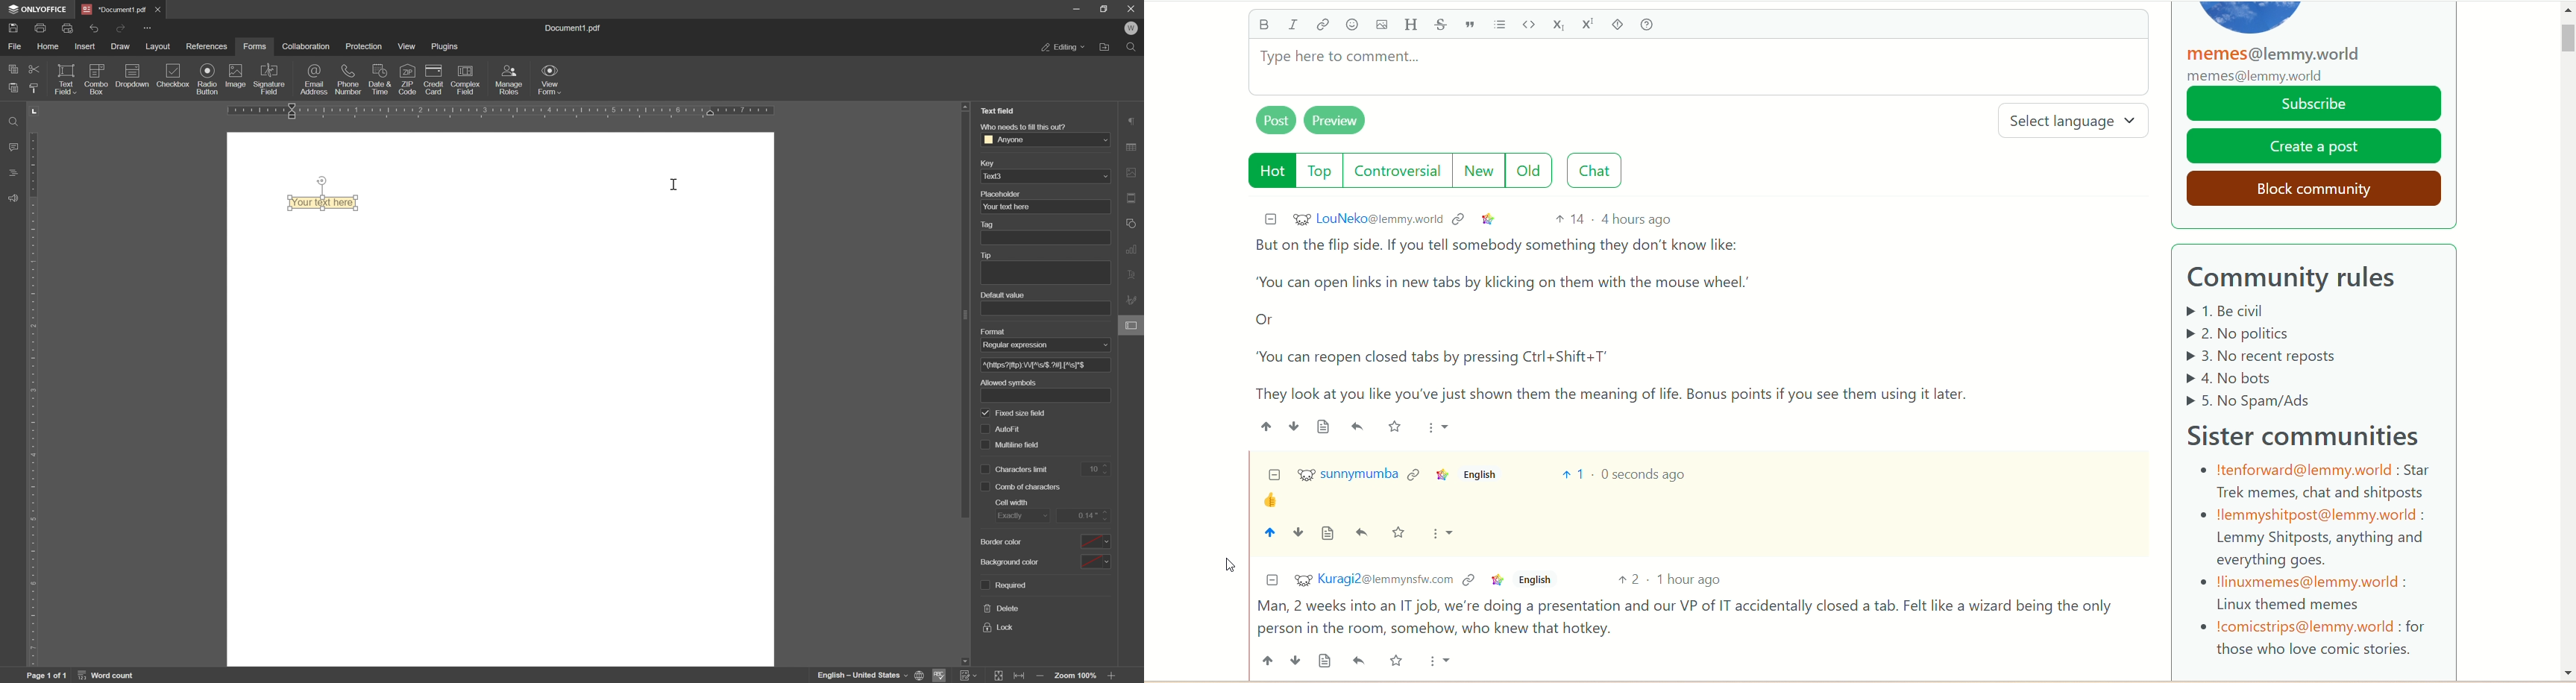  Describe the element at coordinates (1132, 28) in the screenshot. I see `welcome` at that location.